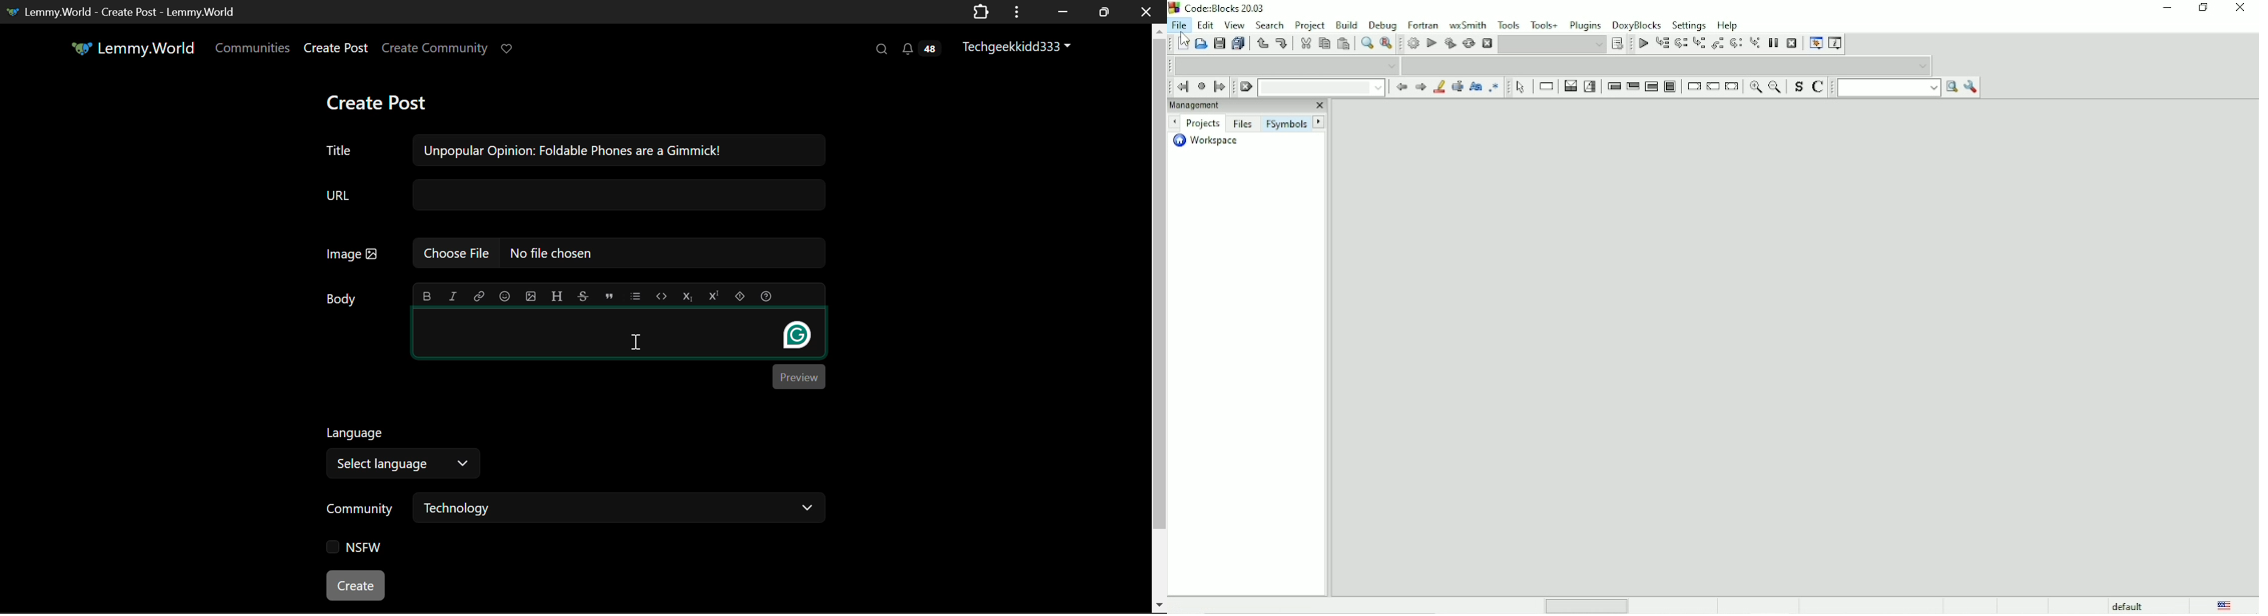 This screenshot has height=616, width=2268. I want to click on Next, so click(1319, 121).